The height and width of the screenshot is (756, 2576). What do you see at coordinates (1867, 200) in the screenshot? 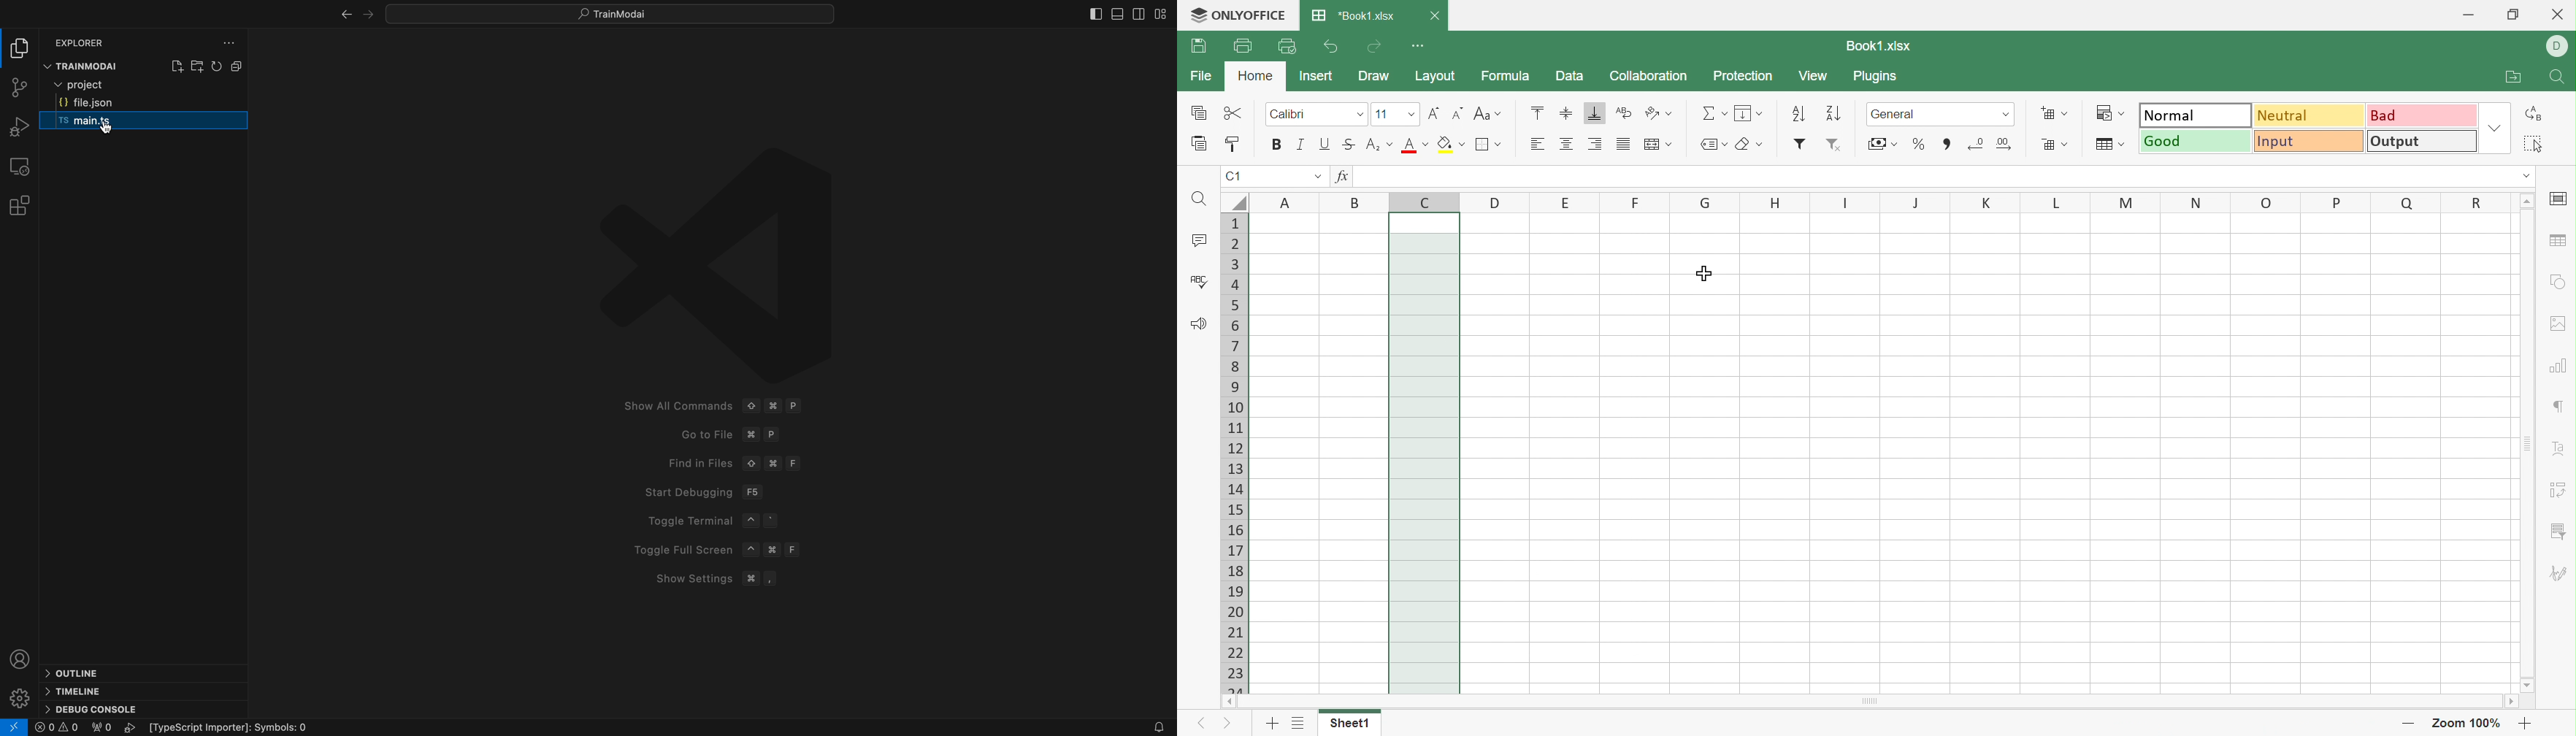
I see `Column Names` at bounding box center [1867, 200].